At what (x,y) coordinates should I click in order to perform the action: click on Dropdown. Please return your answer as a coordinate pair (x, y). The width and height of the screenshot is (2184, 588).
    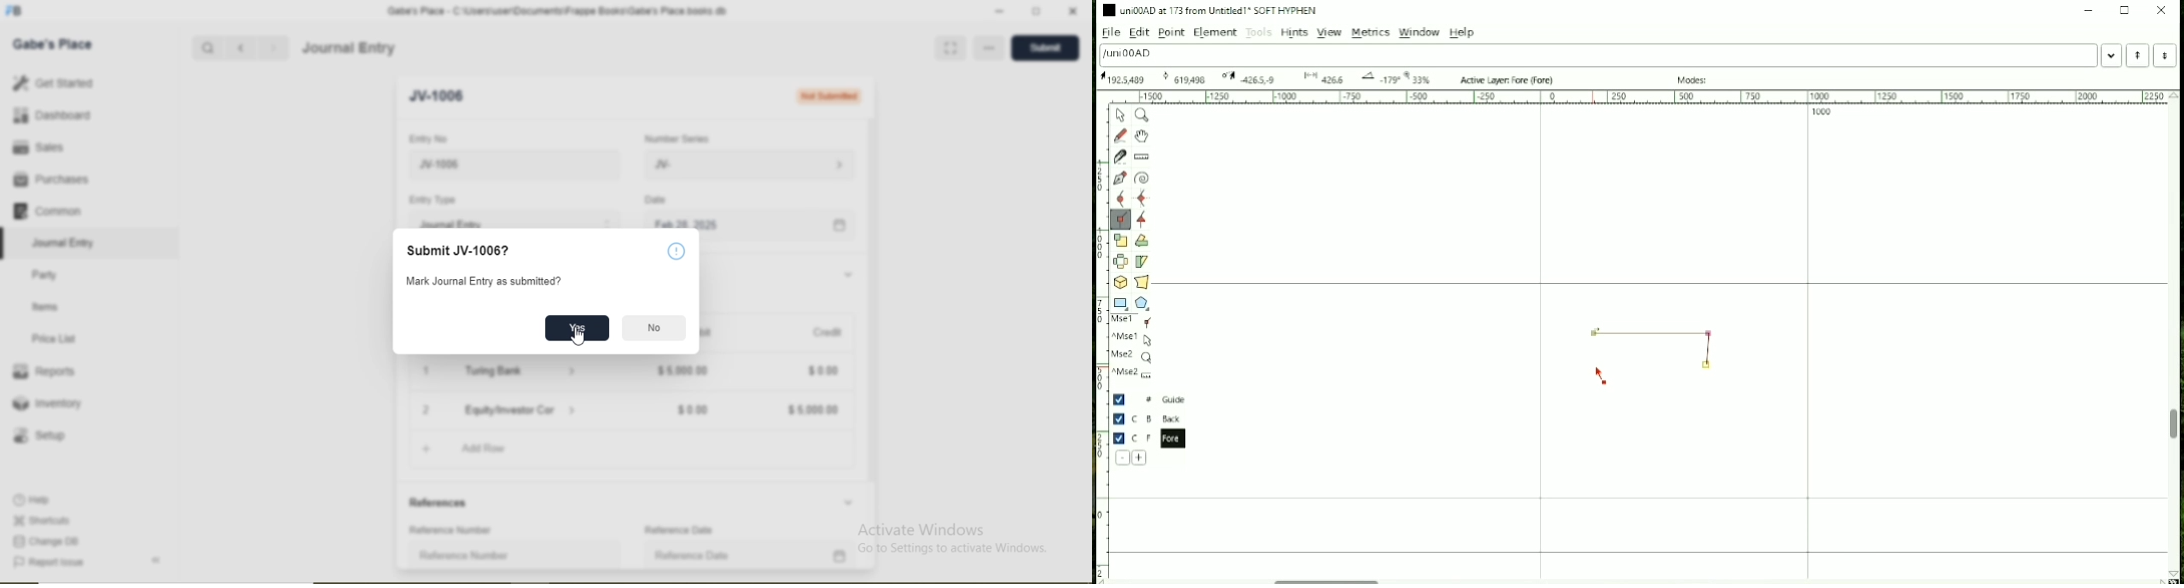
    Looking at the image, I should click on (850, 275).